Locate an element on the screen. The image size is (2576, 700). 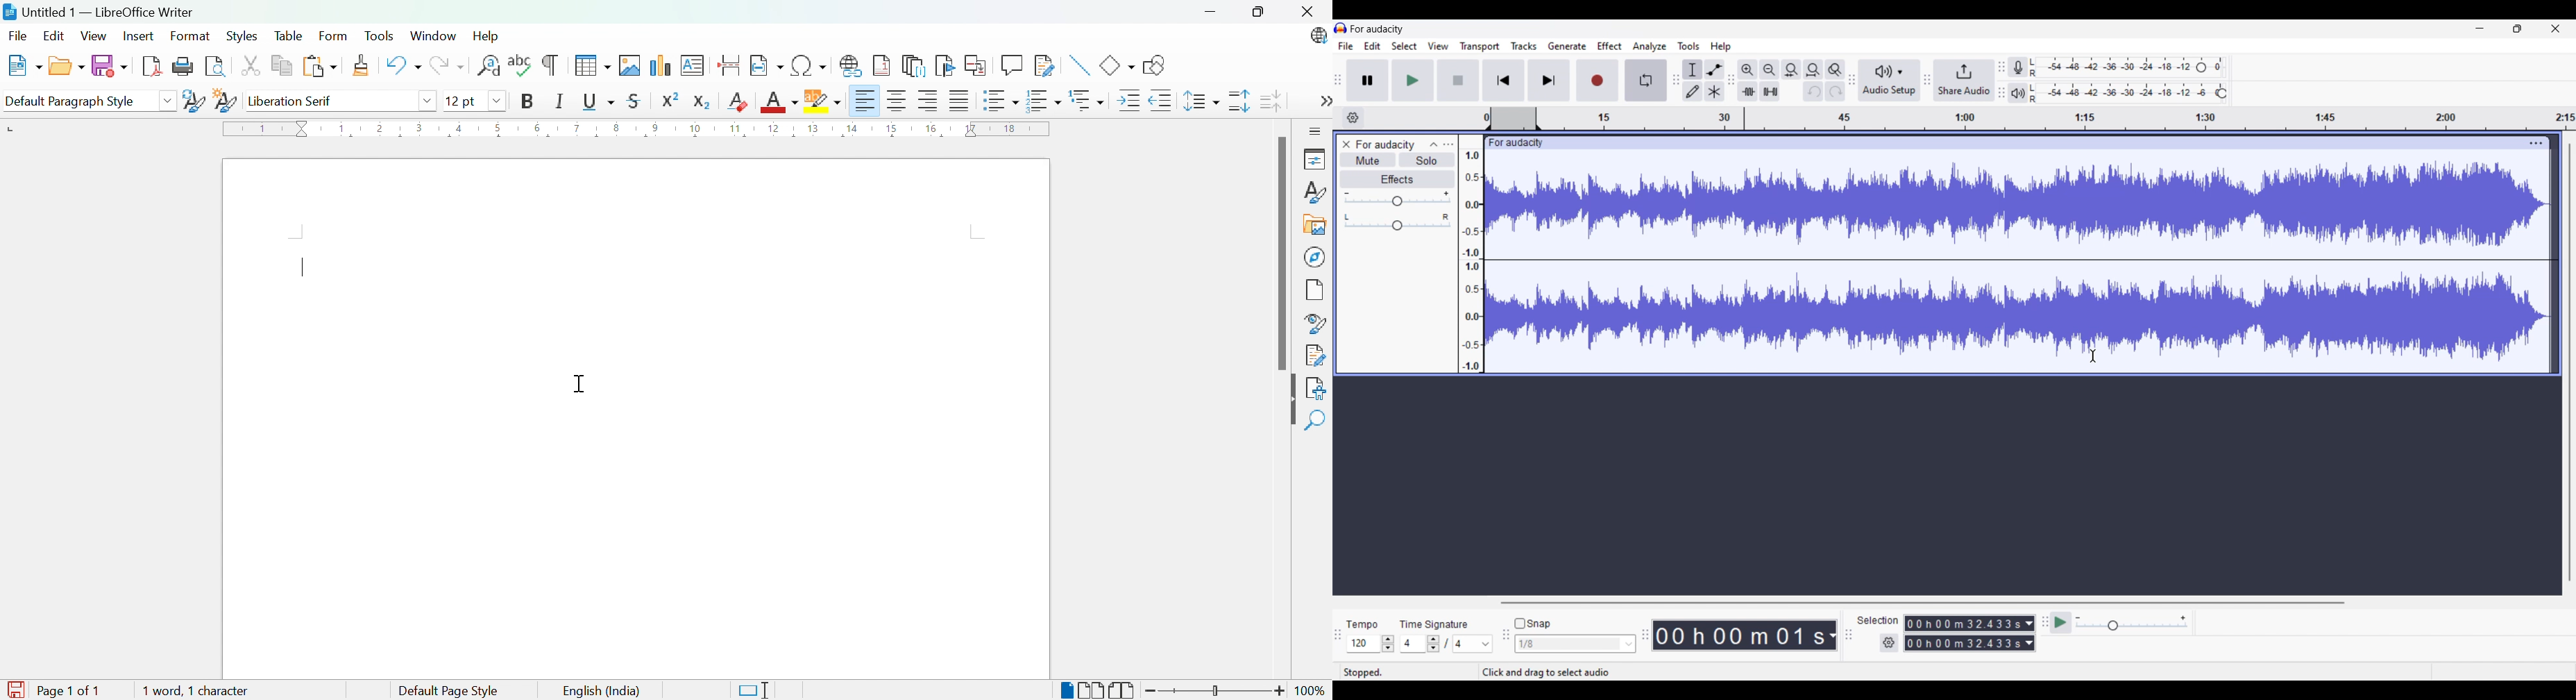
Set line spacing is located at coordinates (1200, 101).